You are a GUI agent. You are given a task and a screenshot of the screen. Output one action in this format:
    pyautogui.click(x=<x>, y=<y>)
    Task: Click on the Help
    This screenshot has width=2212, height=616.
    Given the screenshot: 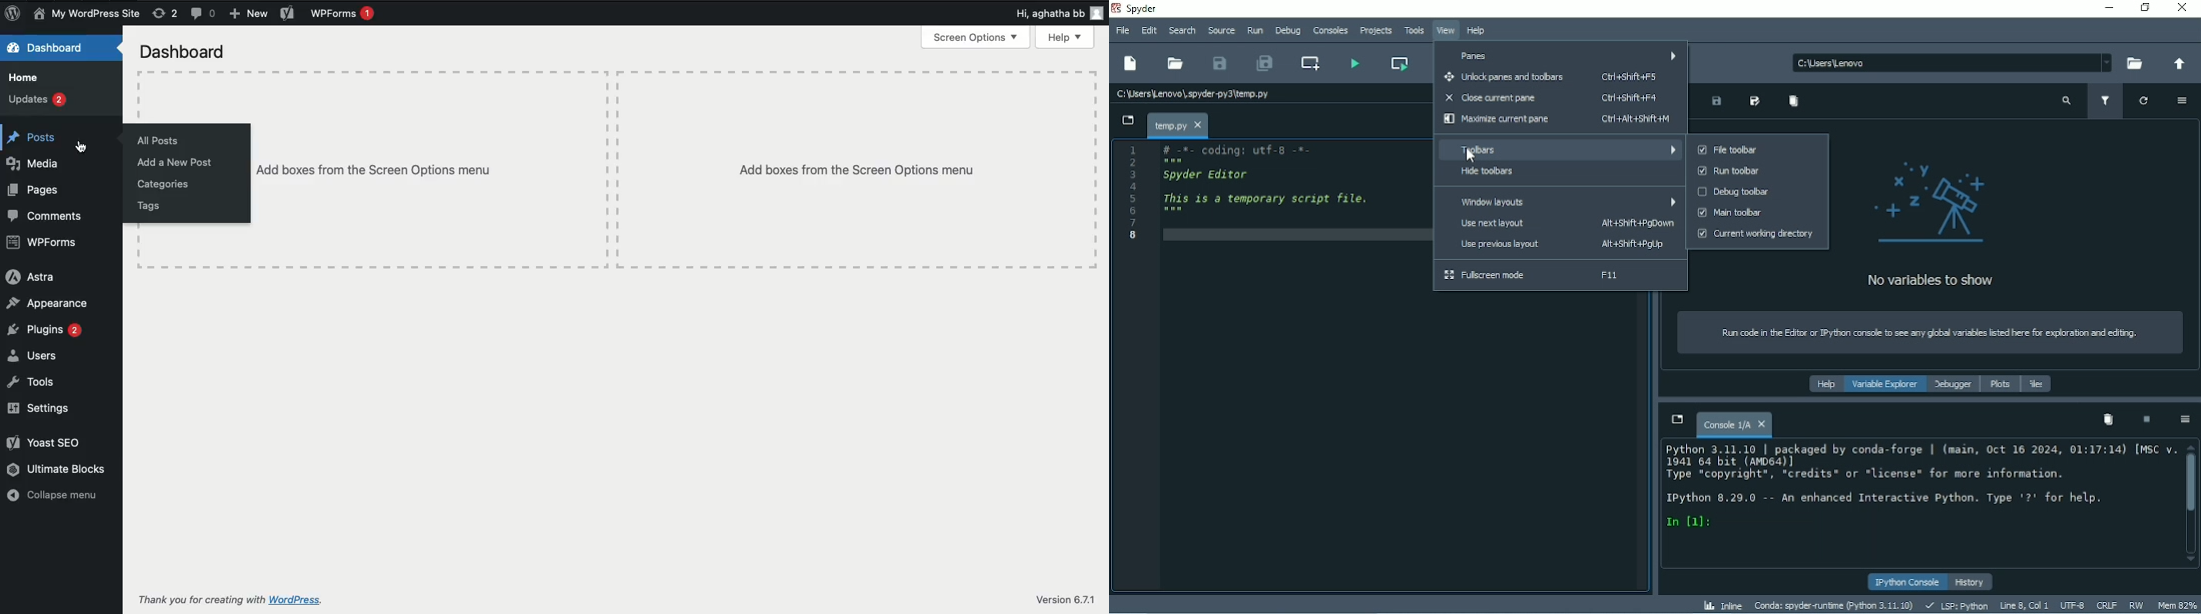 What is the action you would take?
    pyautogui.click(x=1823, y=385)
    